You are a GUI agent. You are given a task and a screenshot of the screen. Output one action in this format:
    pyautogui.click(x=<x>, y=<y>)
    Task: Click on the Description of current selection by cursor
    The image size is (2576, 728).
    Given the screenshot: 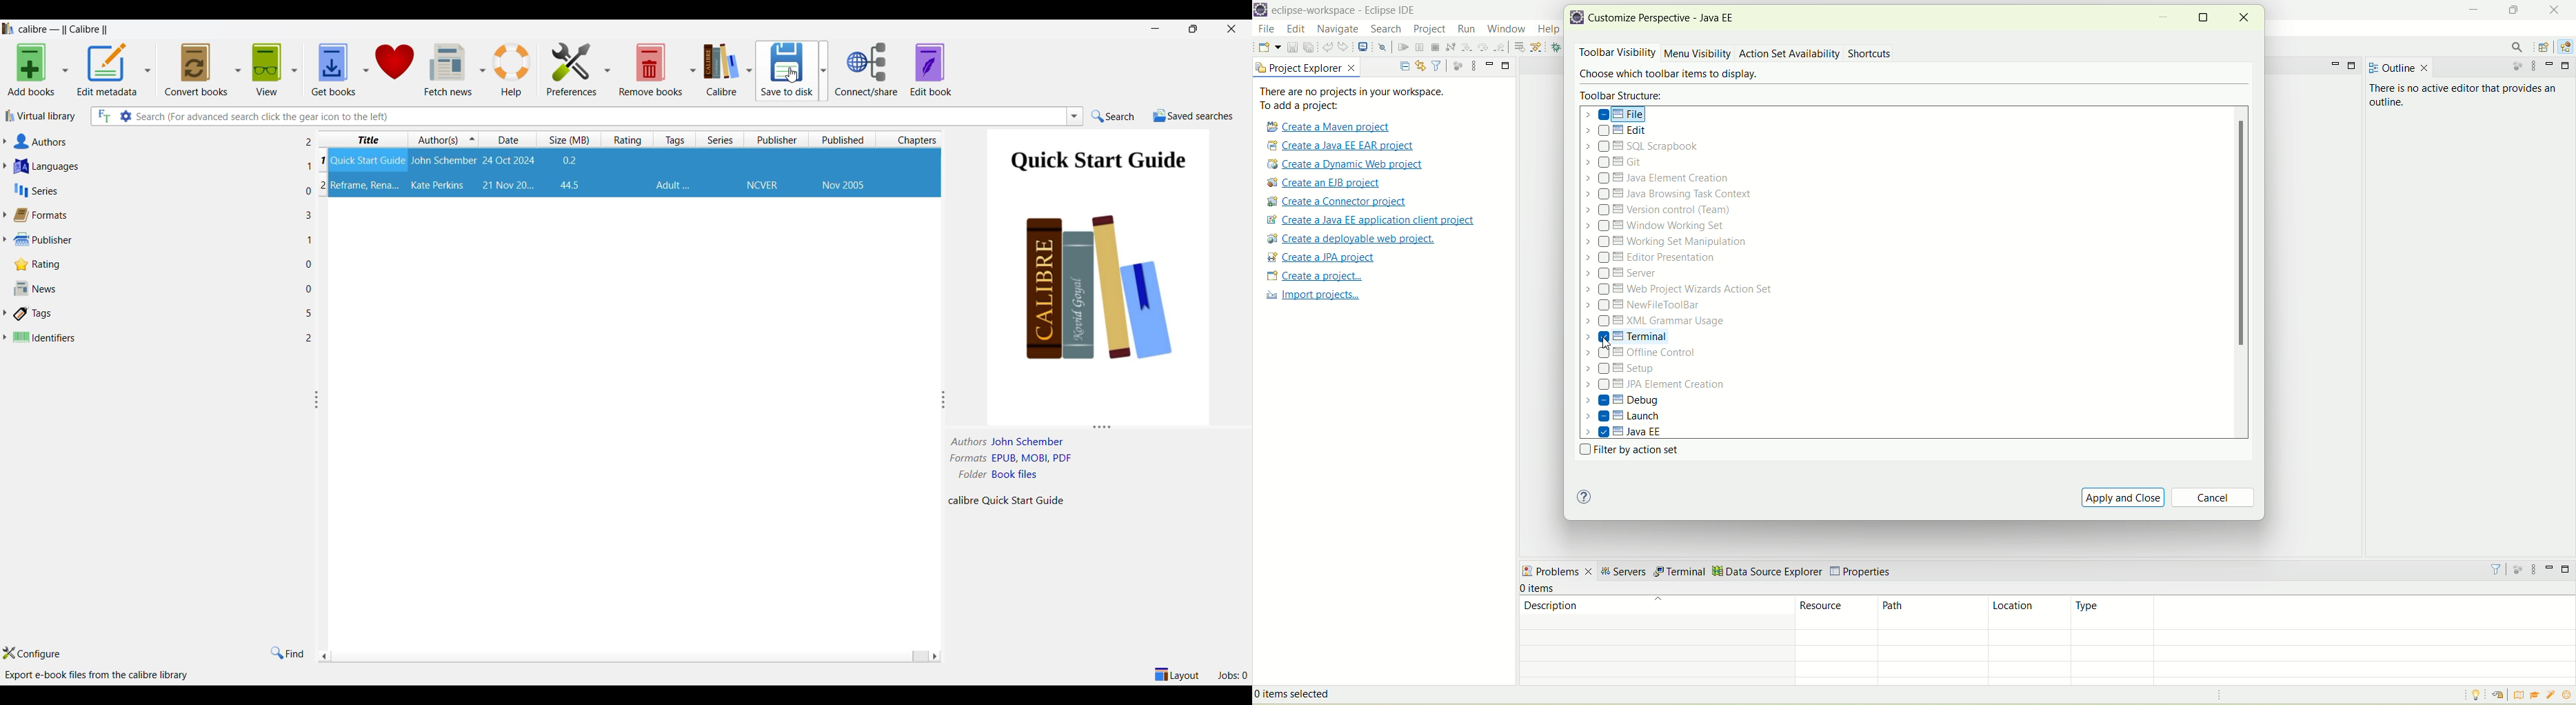 What is the action you would take?
    pyautogui.click(x=99, y=675)
    